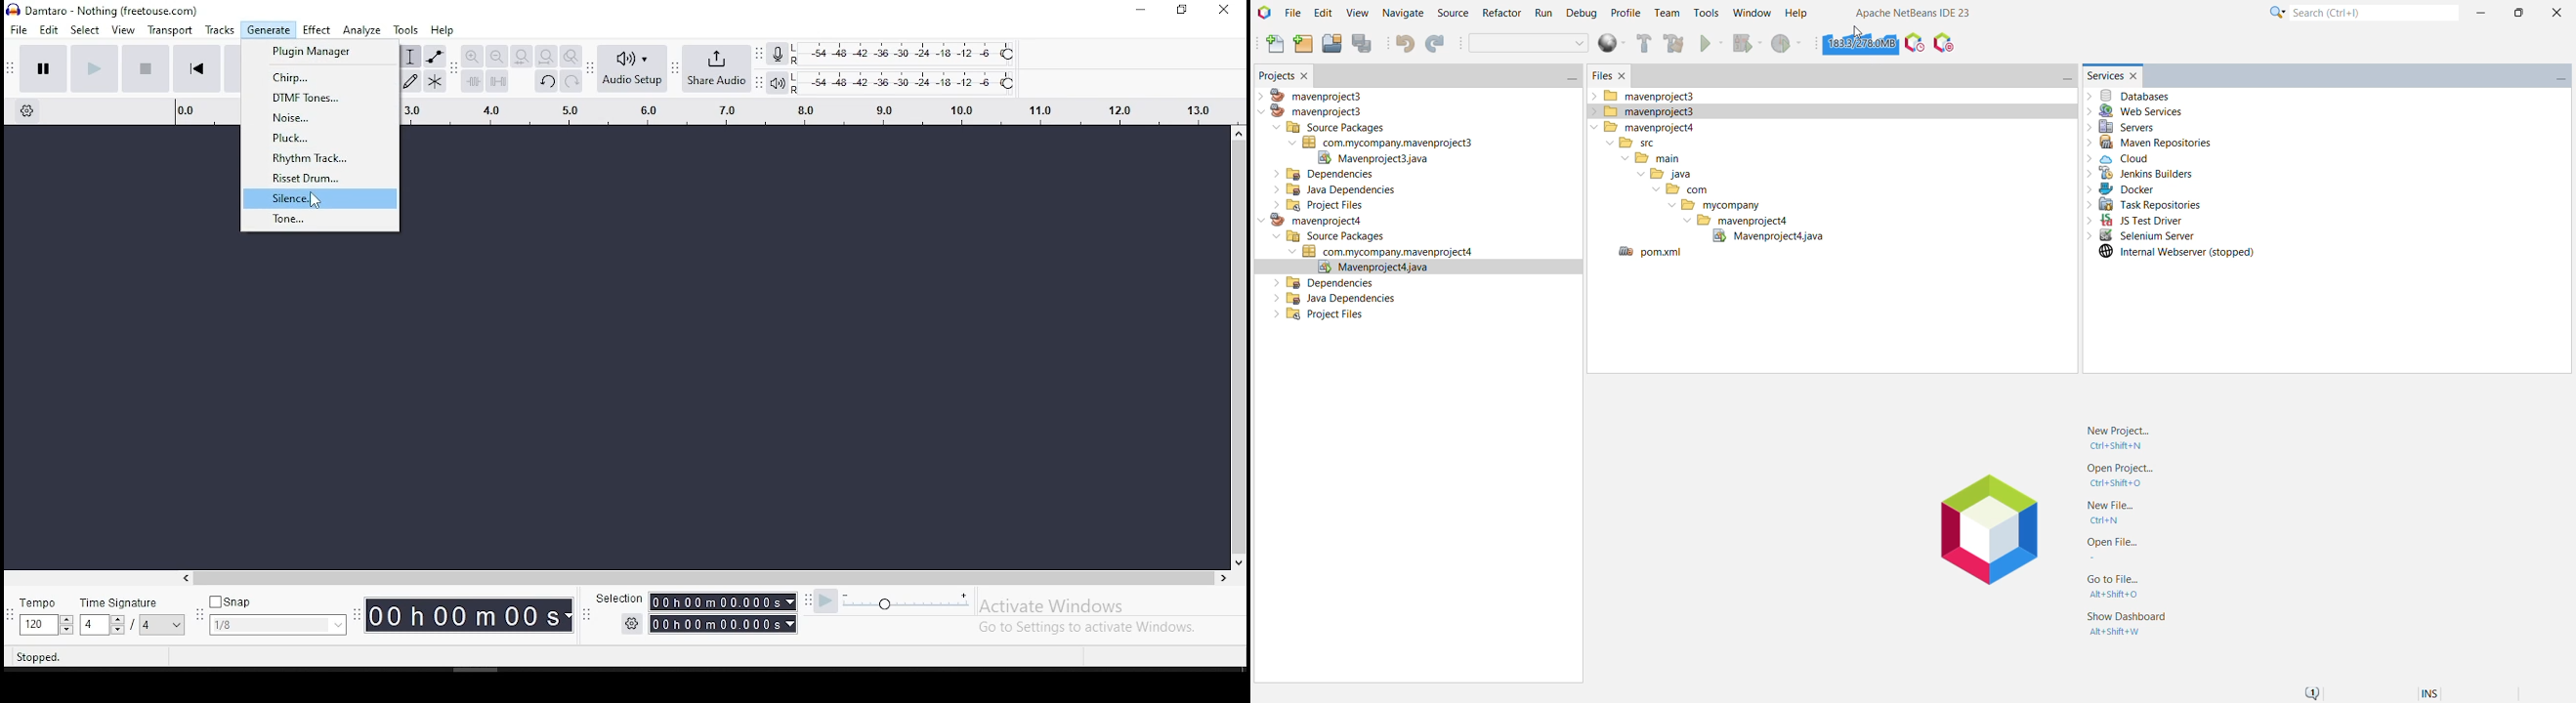  What do you see at coordinates (322, 77) in the screenshot?
I see `chirp` at bounding box center [322, 77].